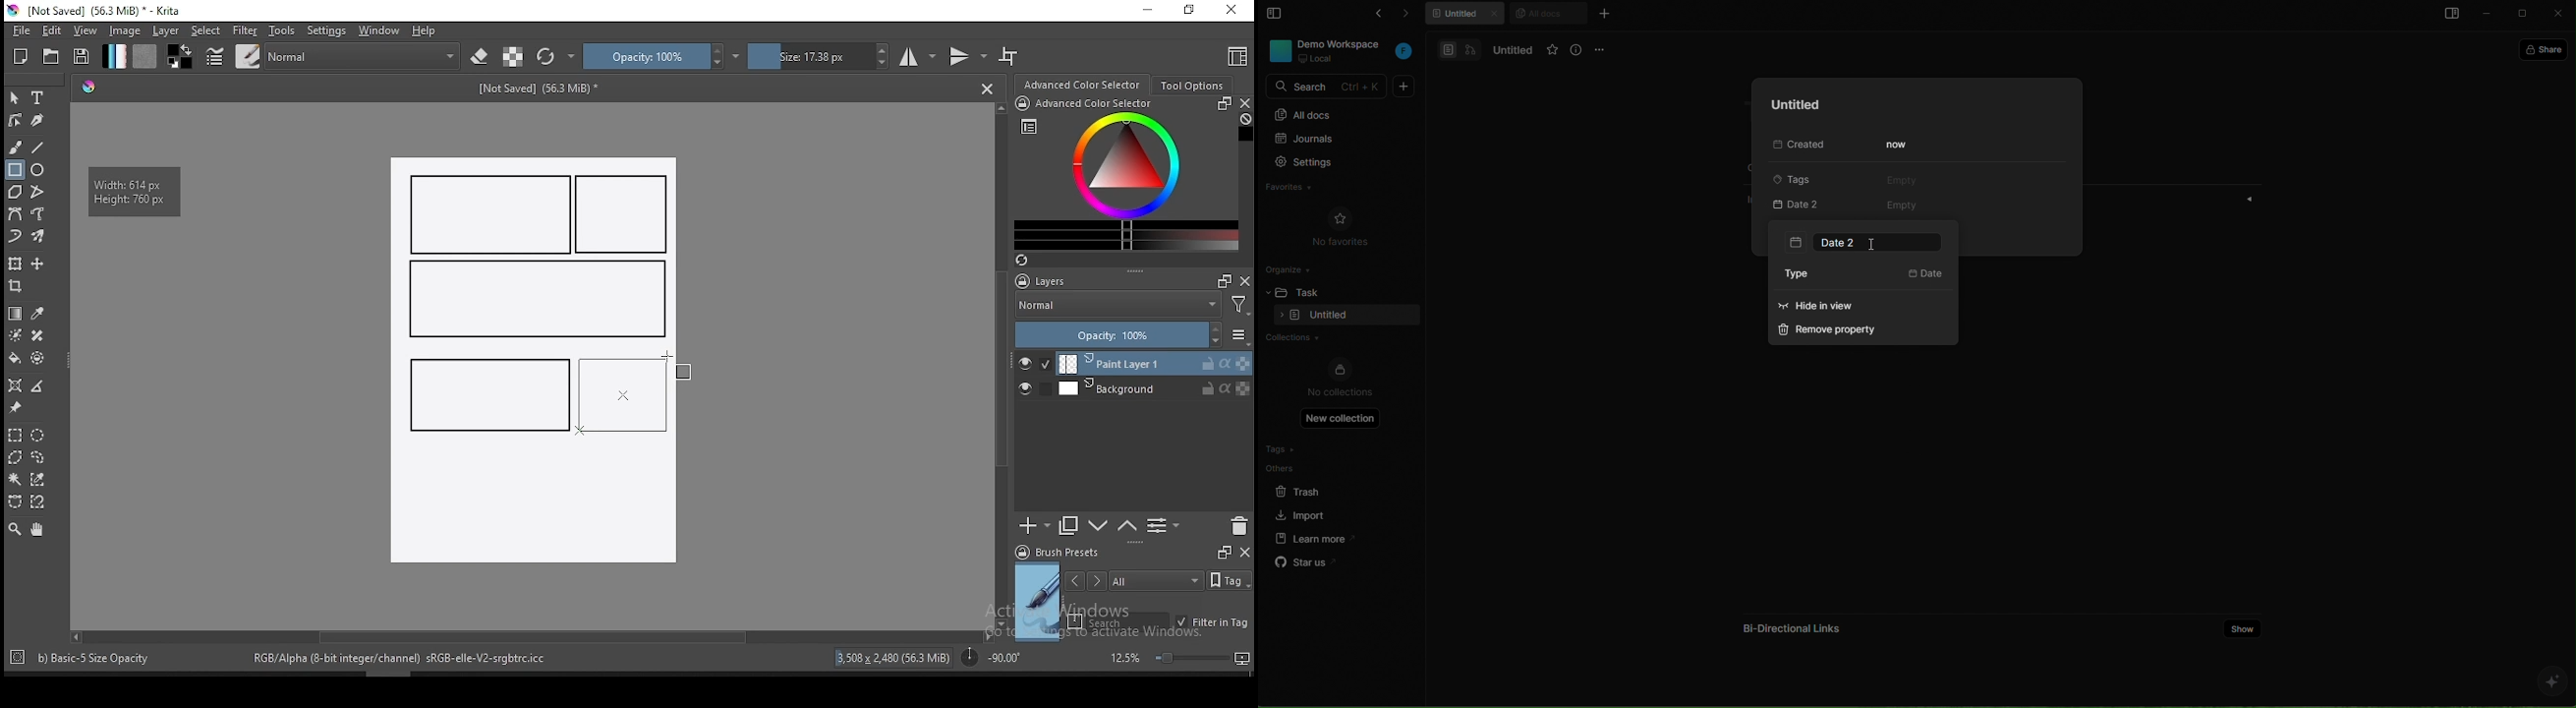 Image resolution: width=2576 pixels, height=728 pixels. I want to click on no collections, so click(1340, 379).